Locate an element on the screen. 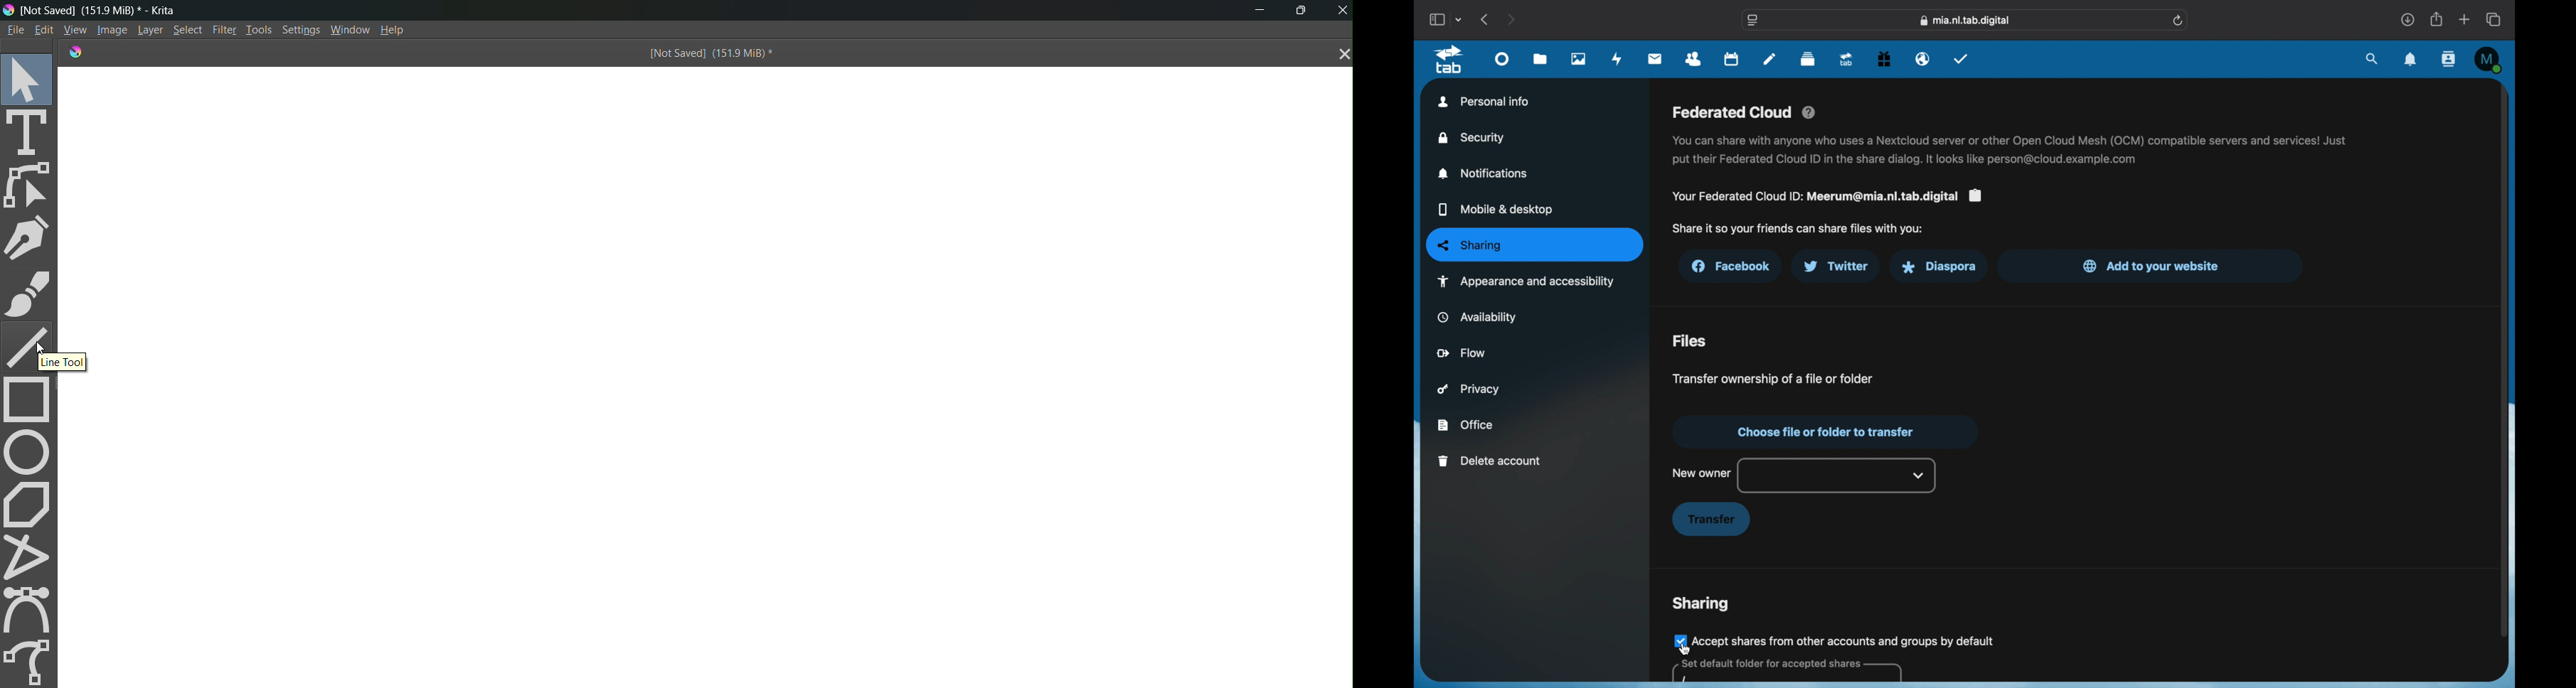 This screenshot has width=2576, height=700. minimize is located at coordinates (1255, 11).